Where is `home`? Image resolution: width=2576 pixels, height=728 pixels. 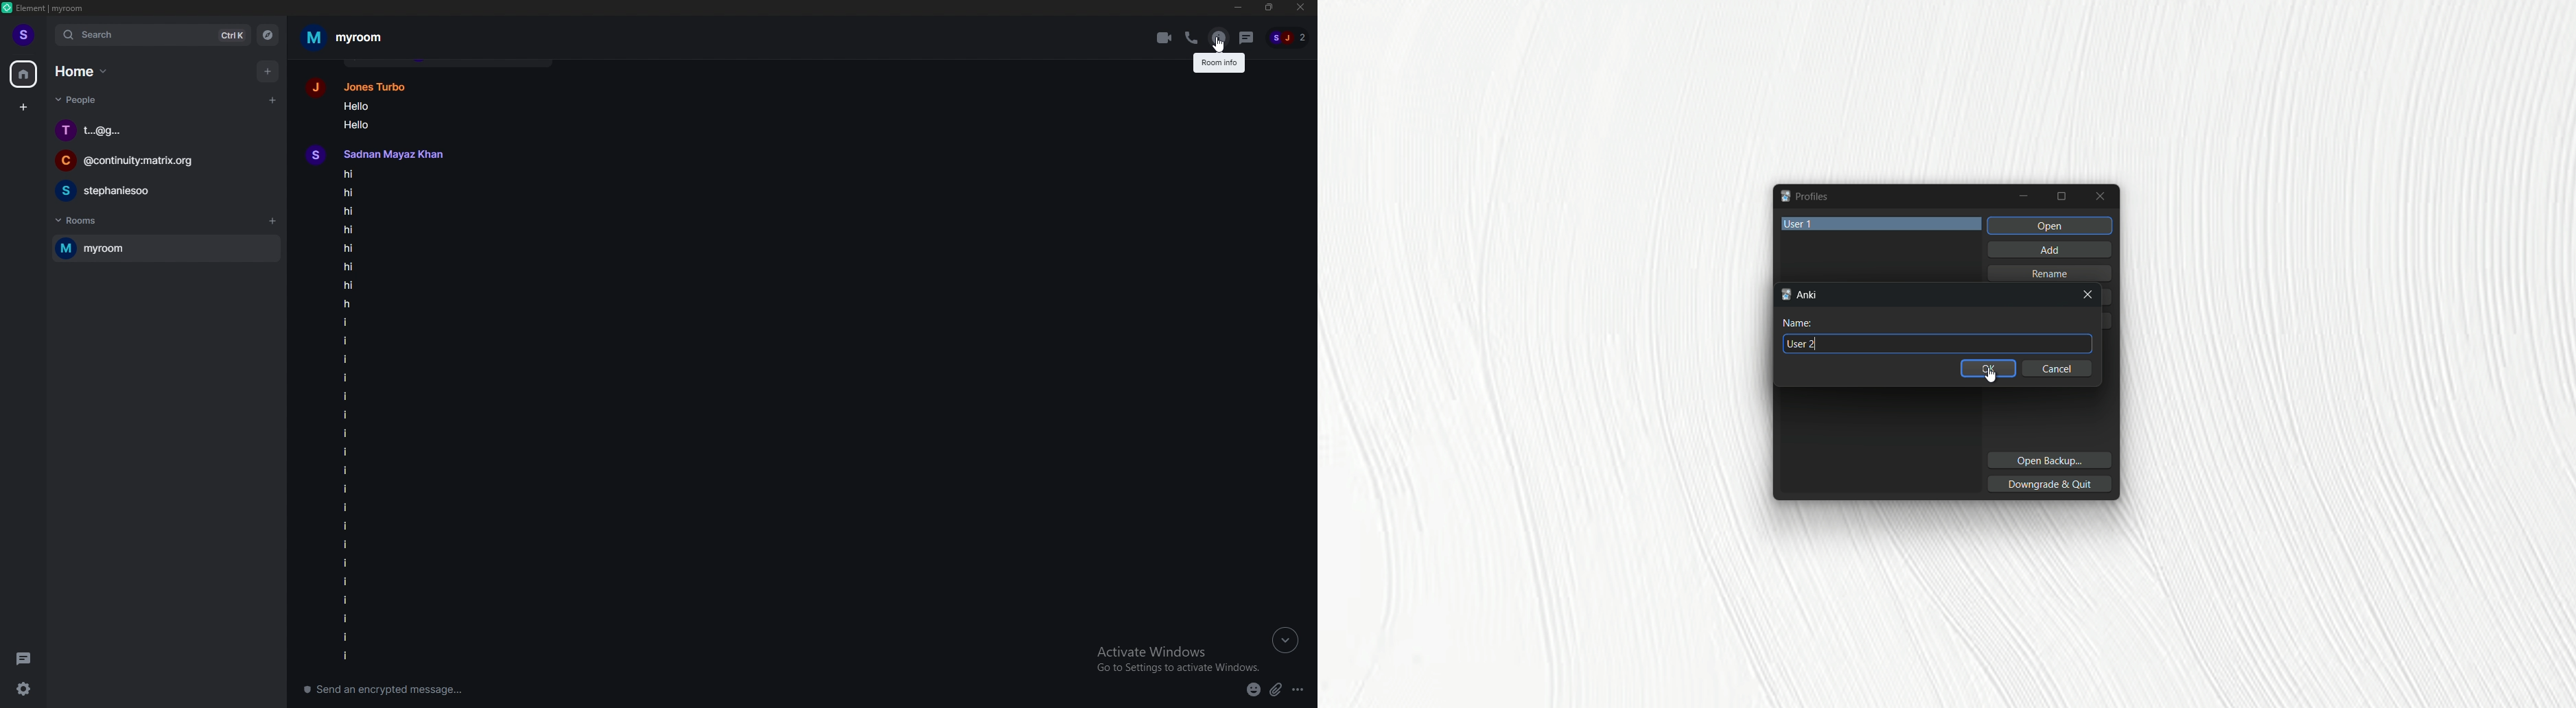
home is located at coordinates (25, 73).